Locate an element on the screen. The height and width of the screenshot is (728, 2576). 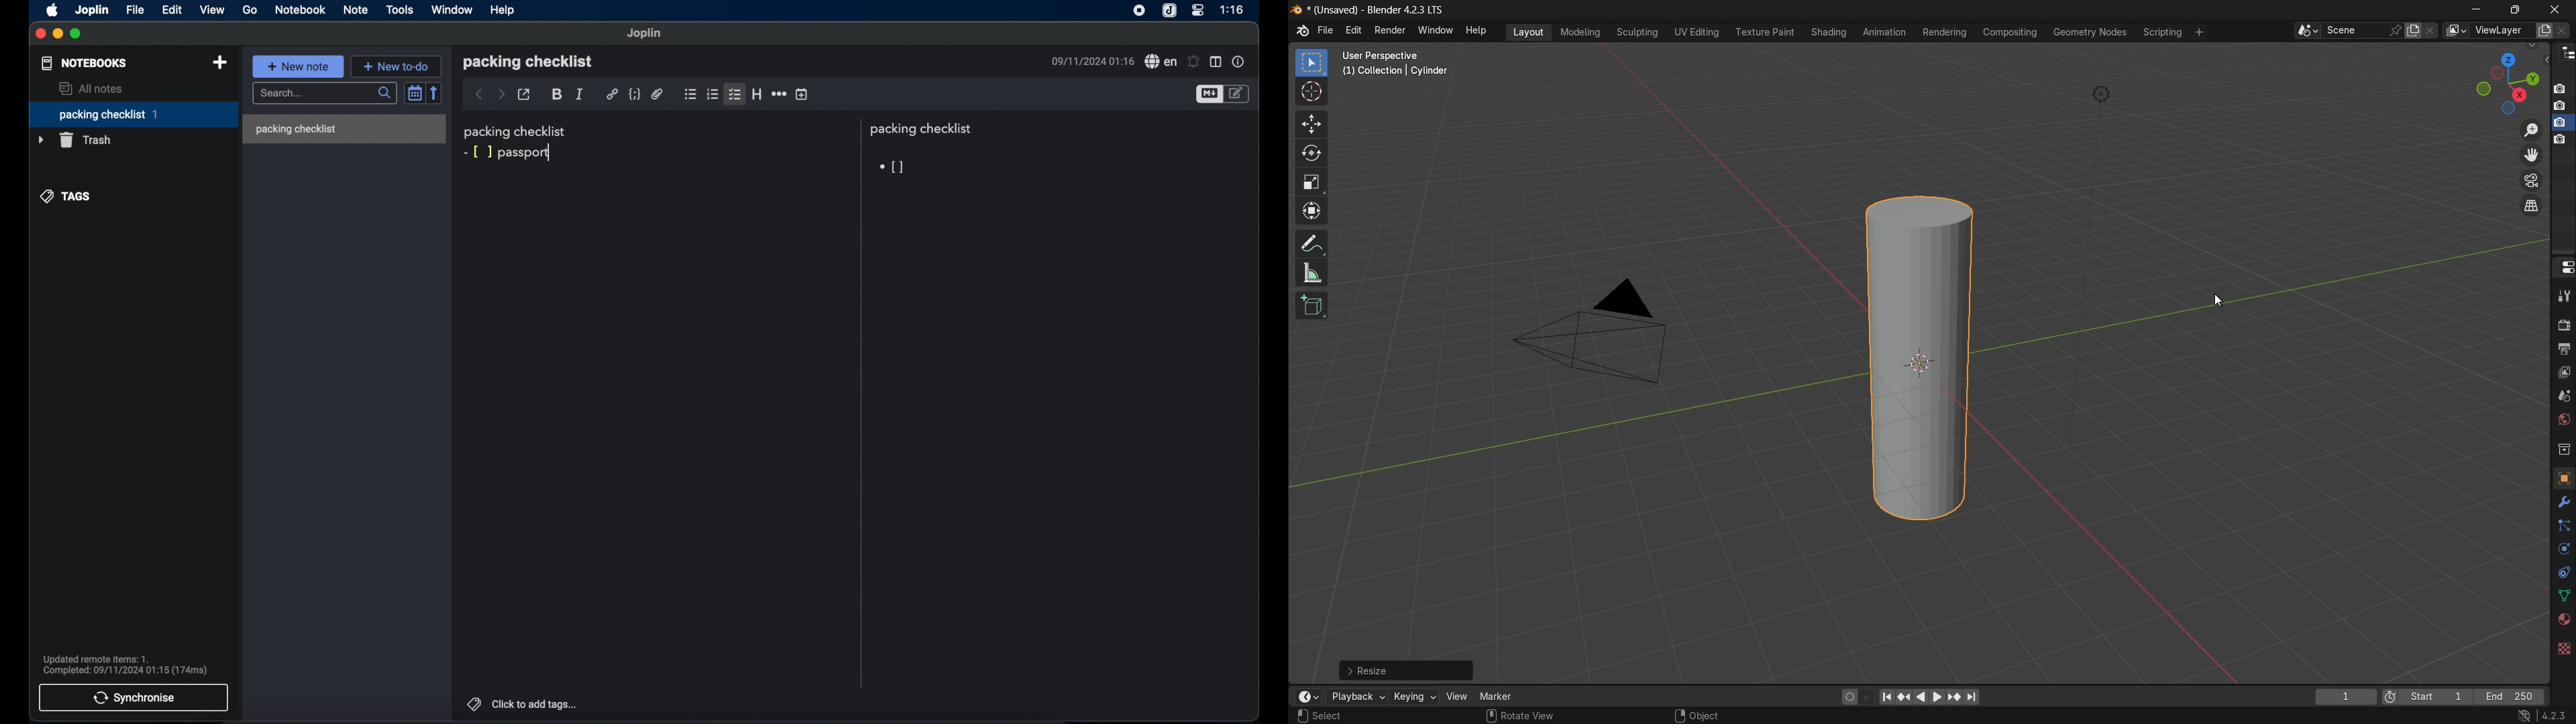
modeling is located at coordinates (1579, 32).